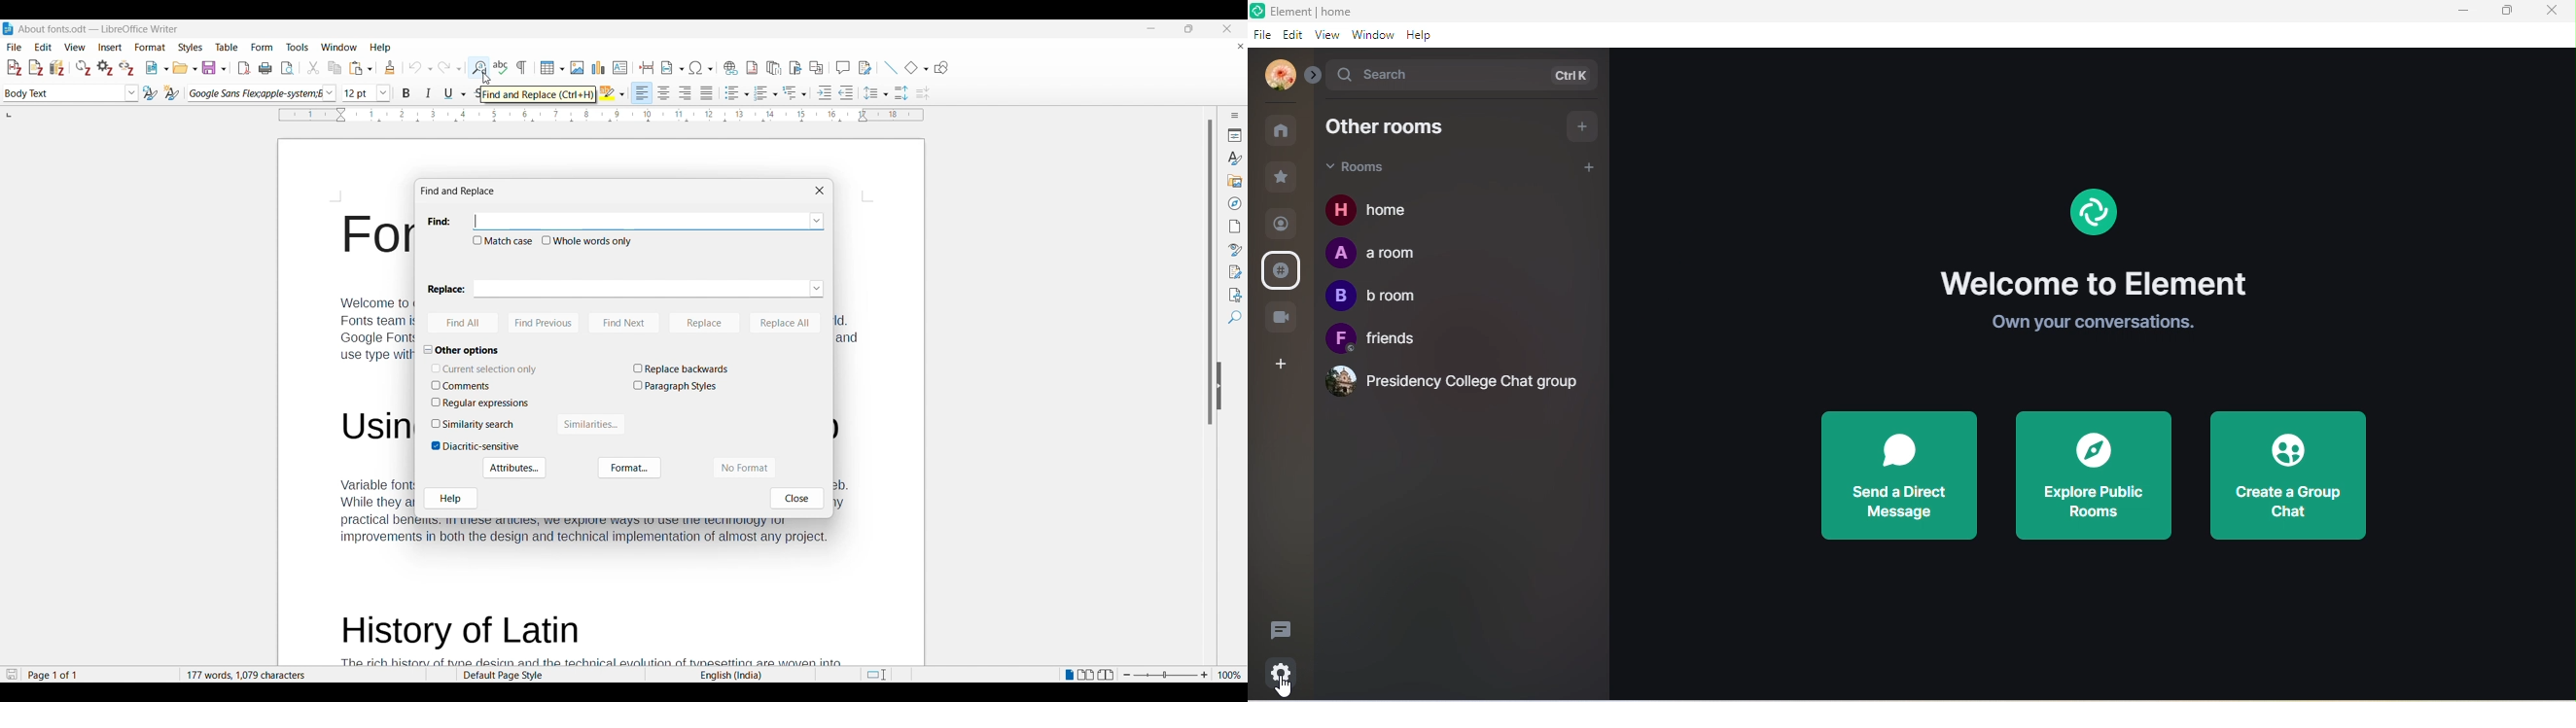 Image resolution: width=2576 pixels, height=728 pixels. Describe the element at coordinates (1230, 675) in the screenshot. I see `Current zoom factor` at that location.